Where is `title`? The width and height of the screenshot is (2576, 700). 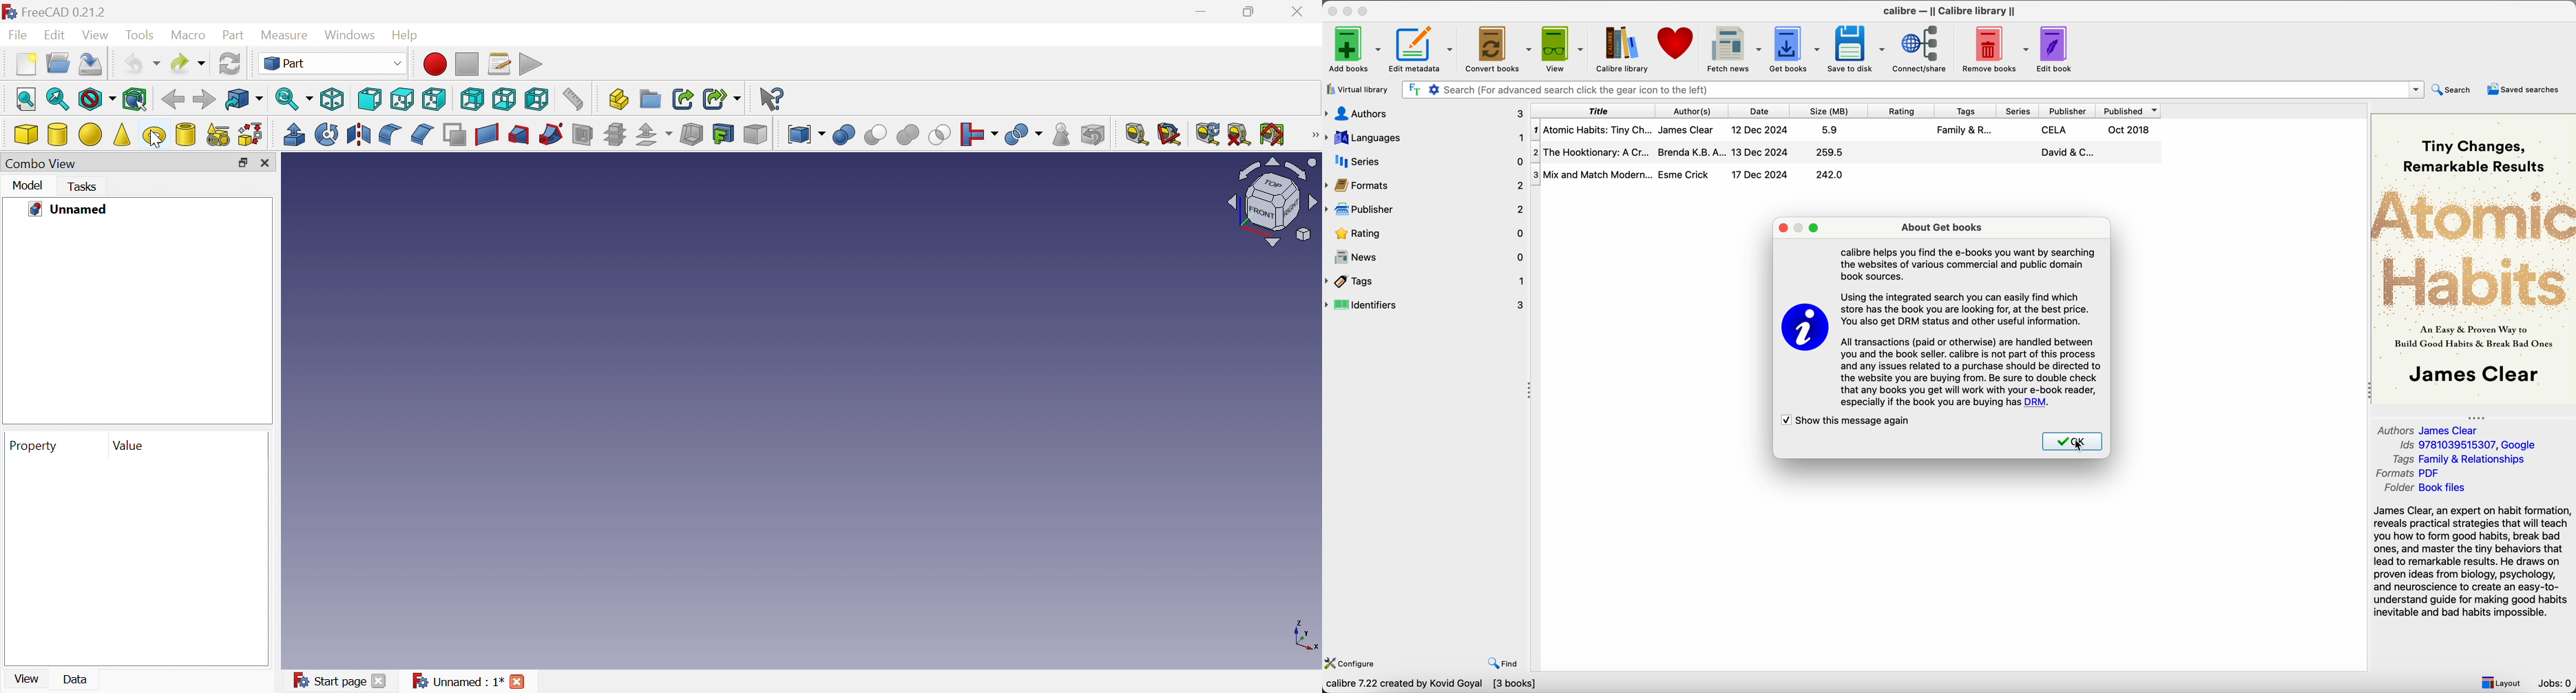 title is located at coordinates (1598, 111).